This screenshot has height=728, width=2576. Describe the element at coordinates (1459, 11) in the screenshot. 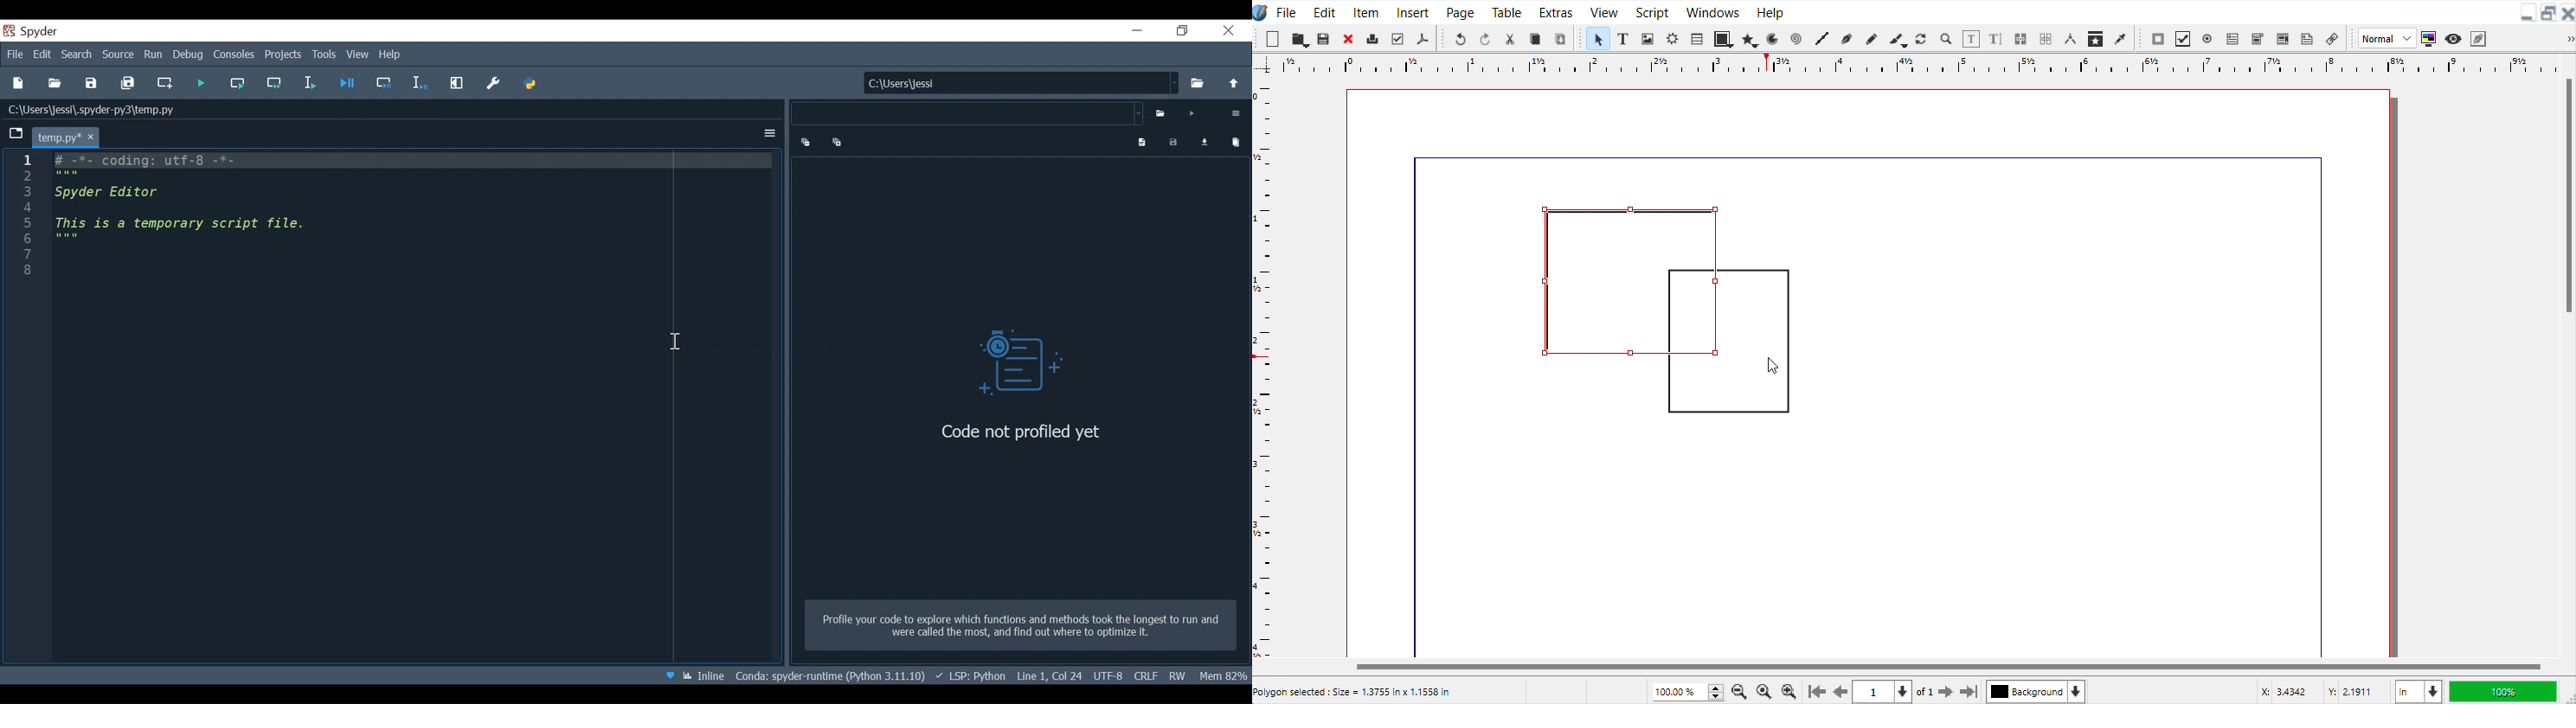

I see `Page` at that location.